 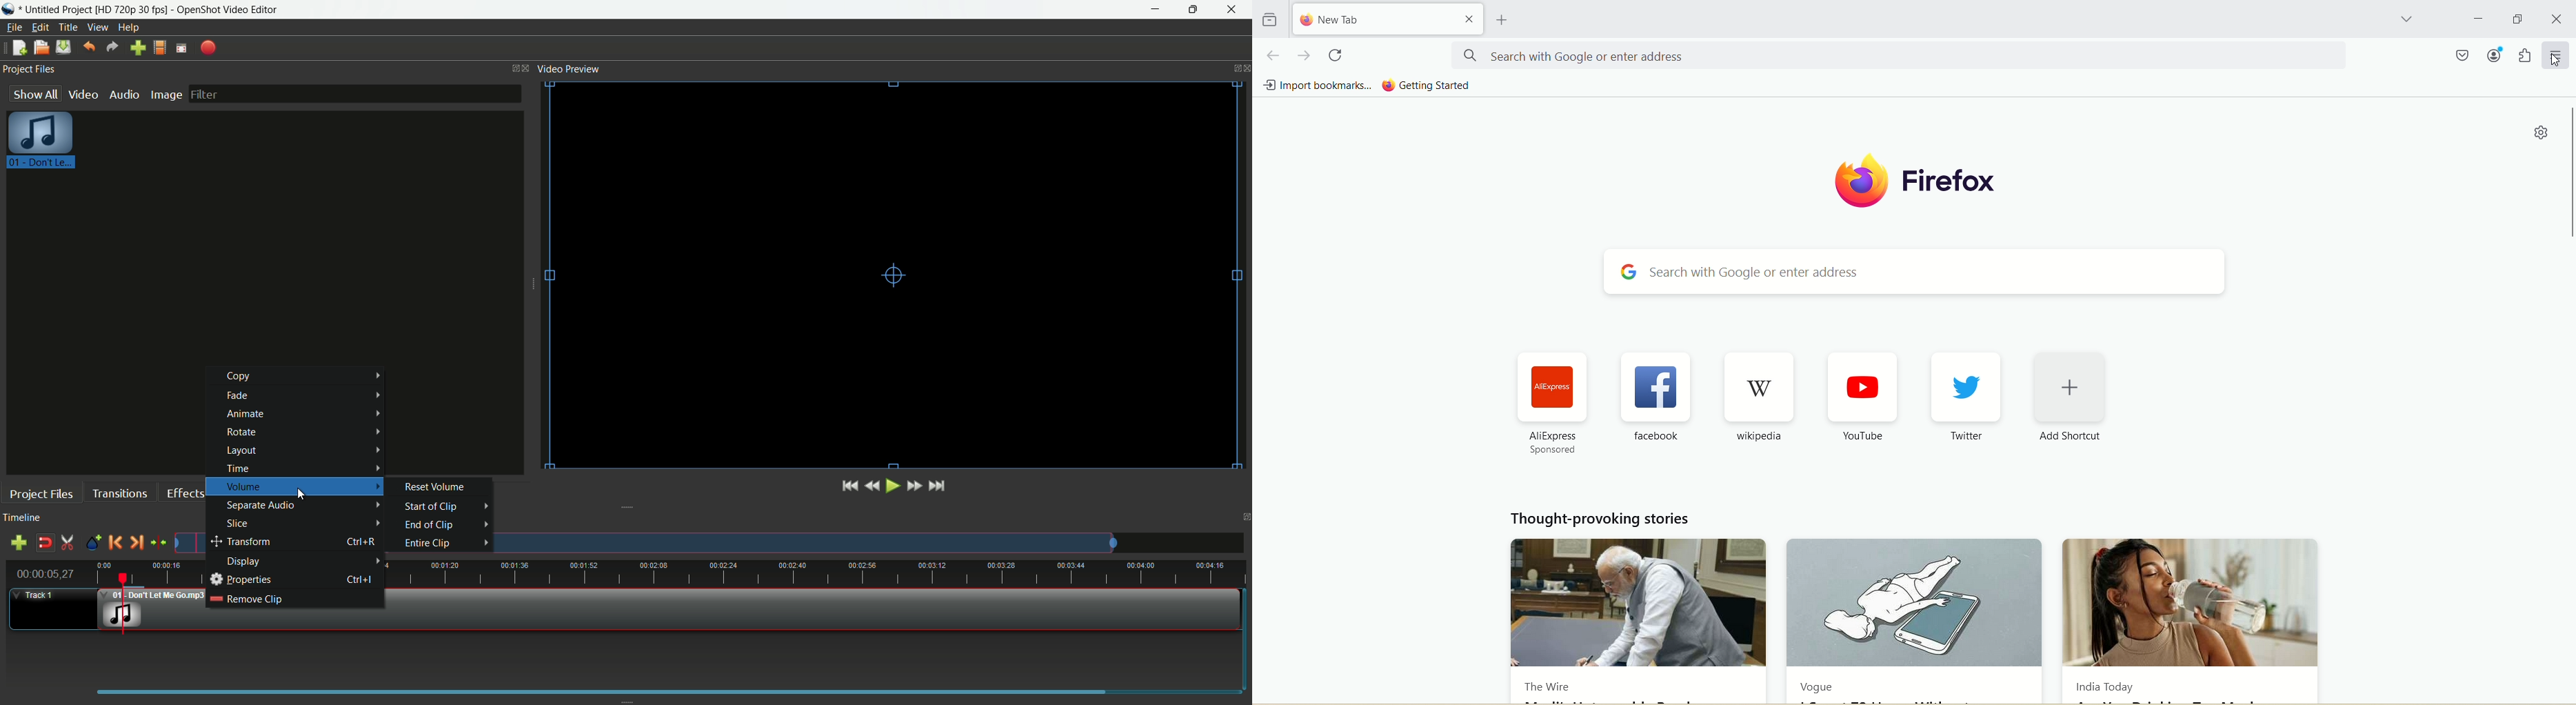 What do you see at coordinates (2496, 56) in the screenshot?
I see `account` at bounding box center [2496, 56].